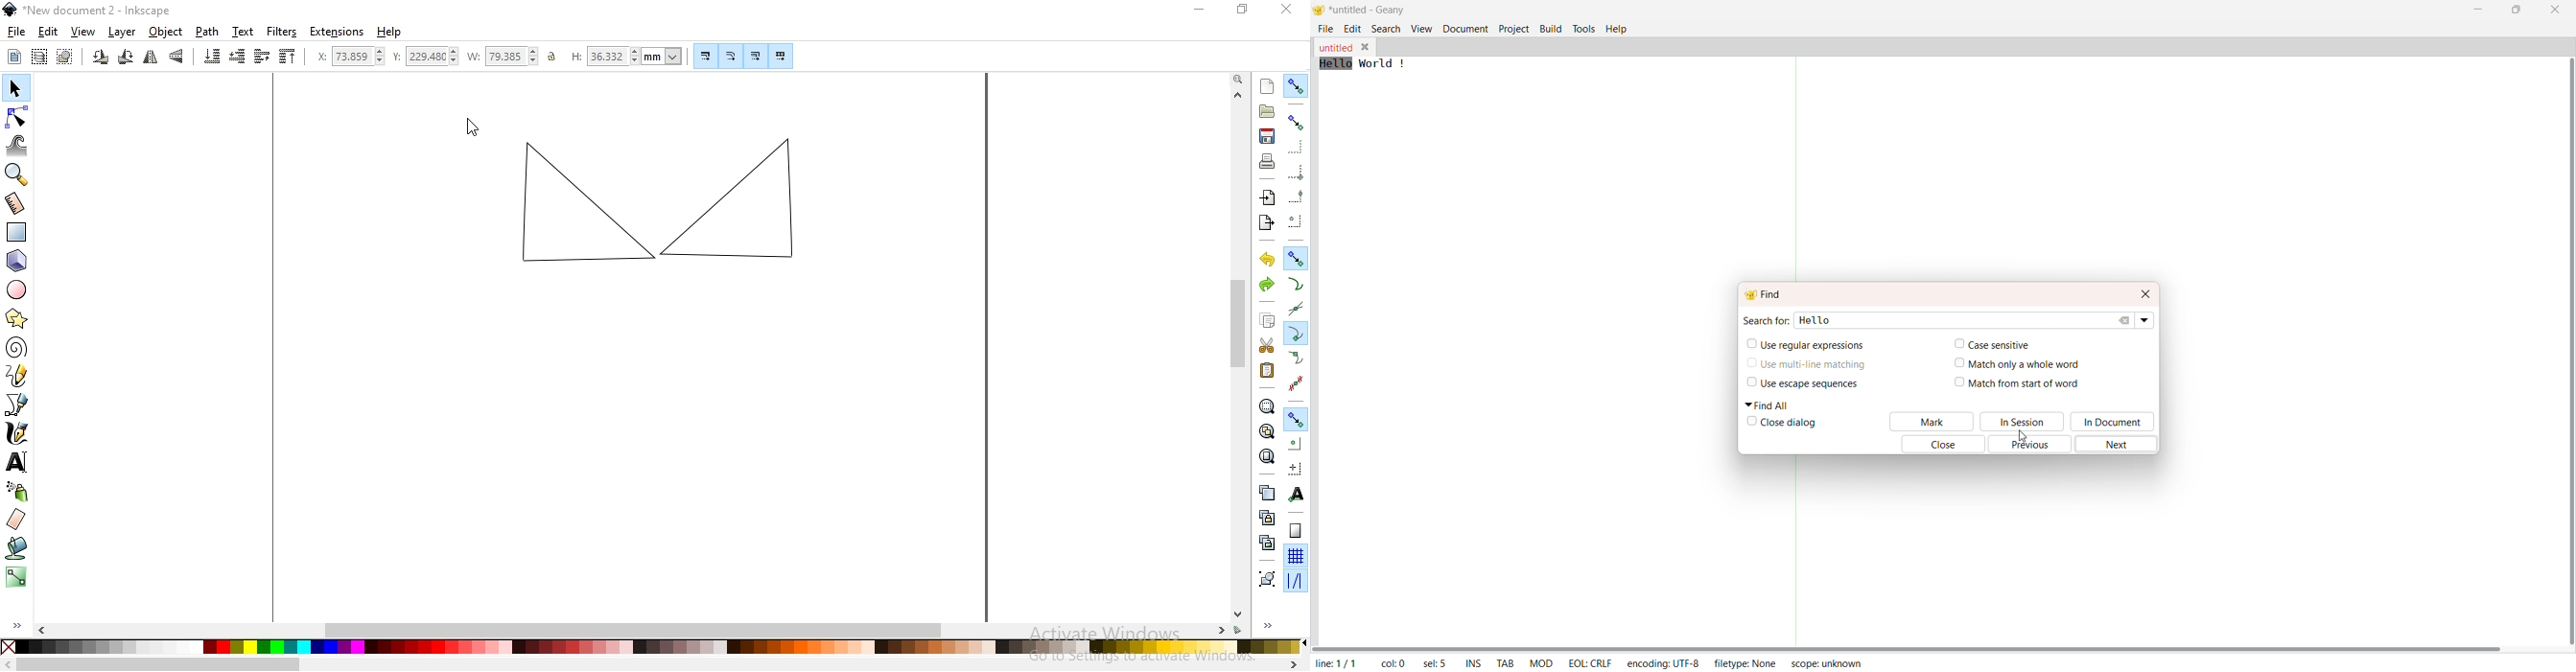  Describe the element at coordinates (206, 33) in the screenshot. I see `path` at that location.